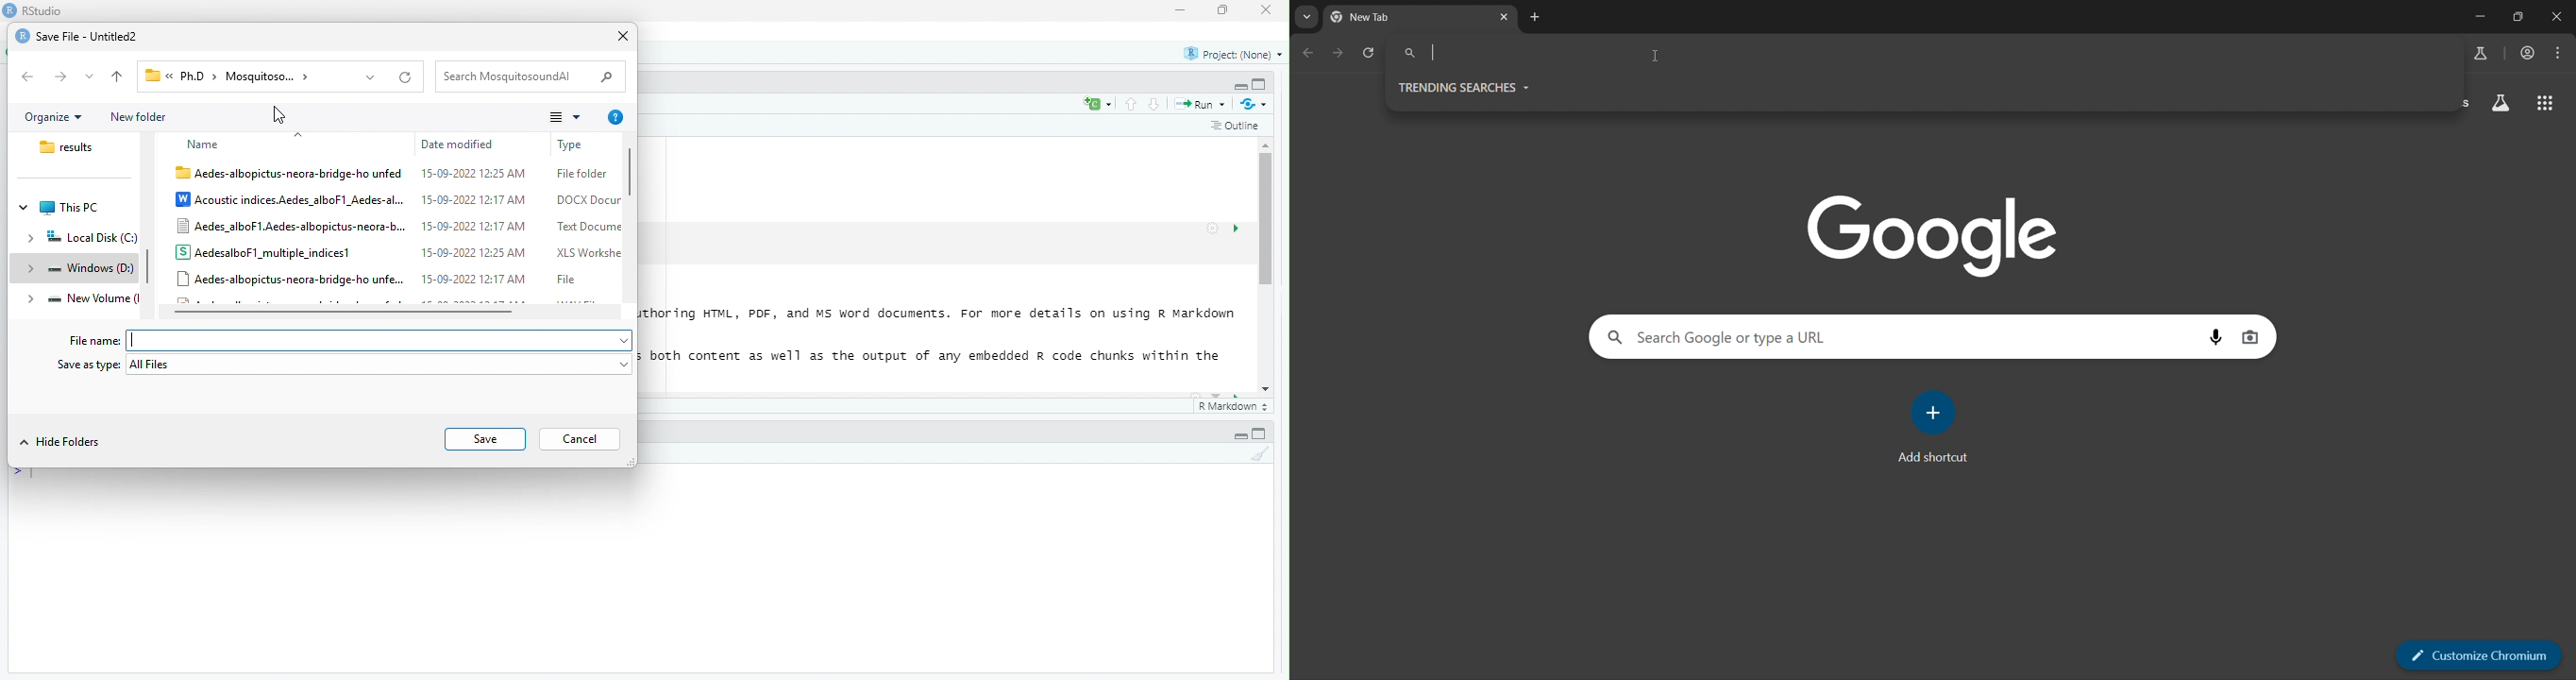 The image size is (2576, 700). I want to click on Run, so click(1204, 105).